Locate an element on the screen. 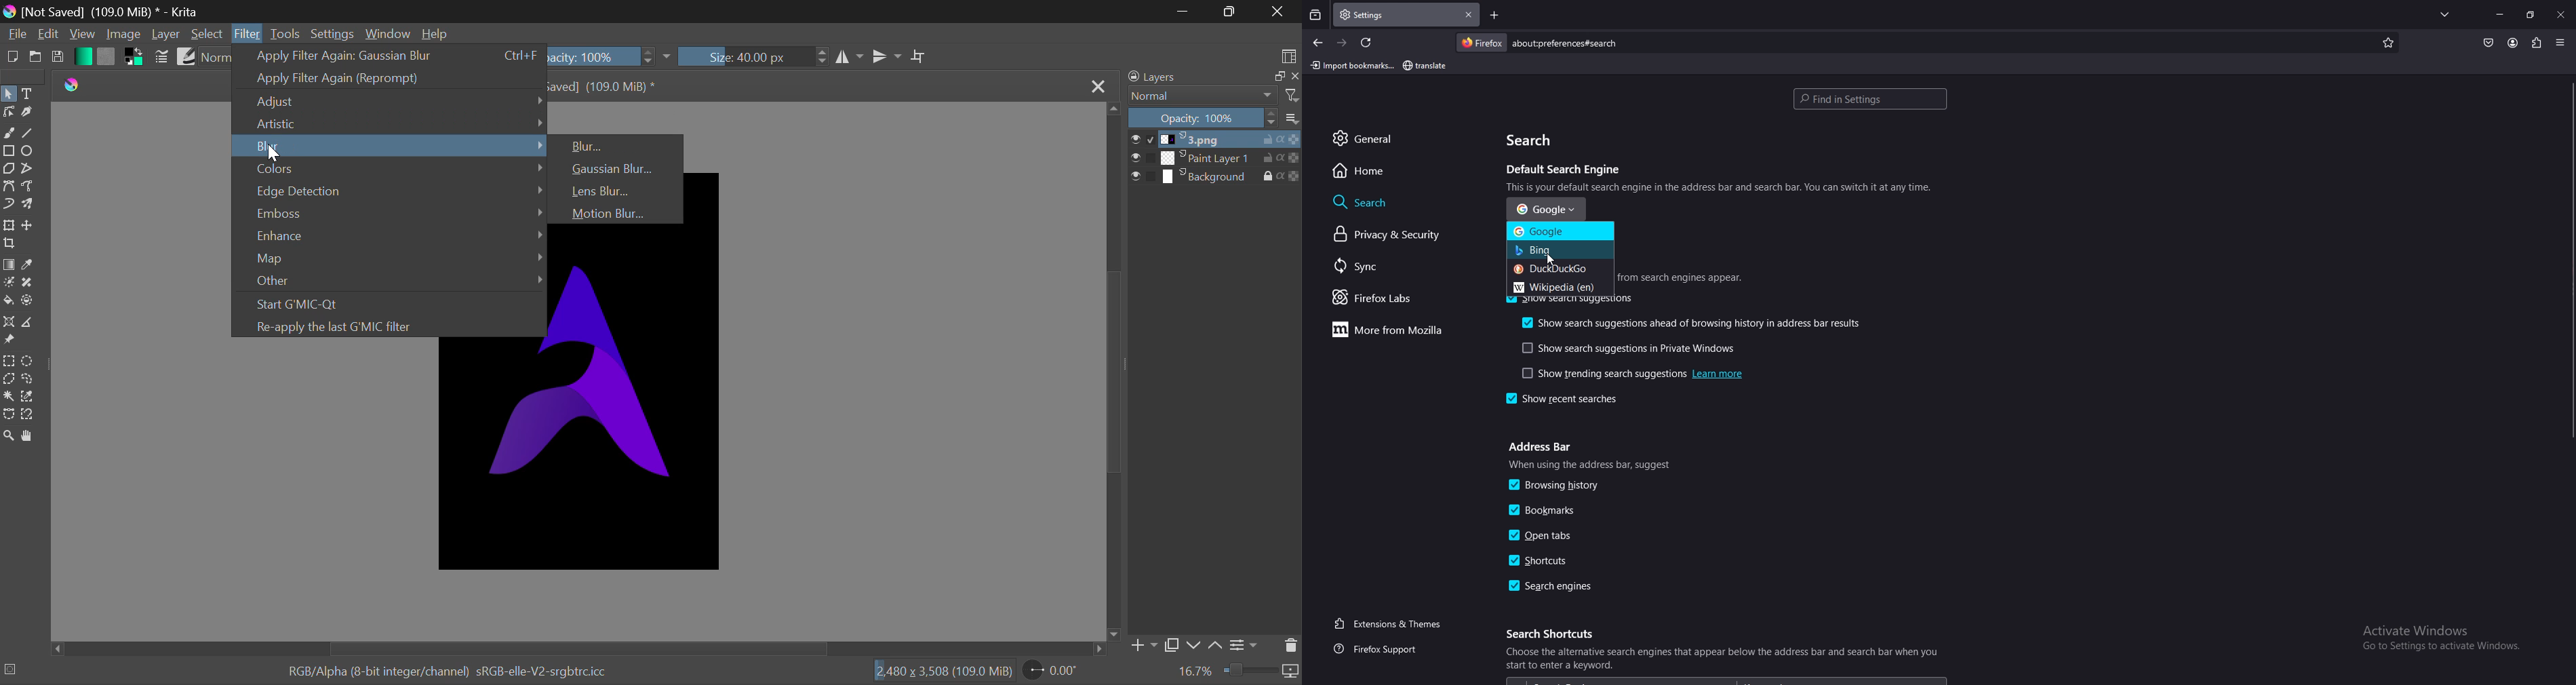 This screenshot has width=2576, height=700. Enclose and Fill is located at coordinates (28, 302).